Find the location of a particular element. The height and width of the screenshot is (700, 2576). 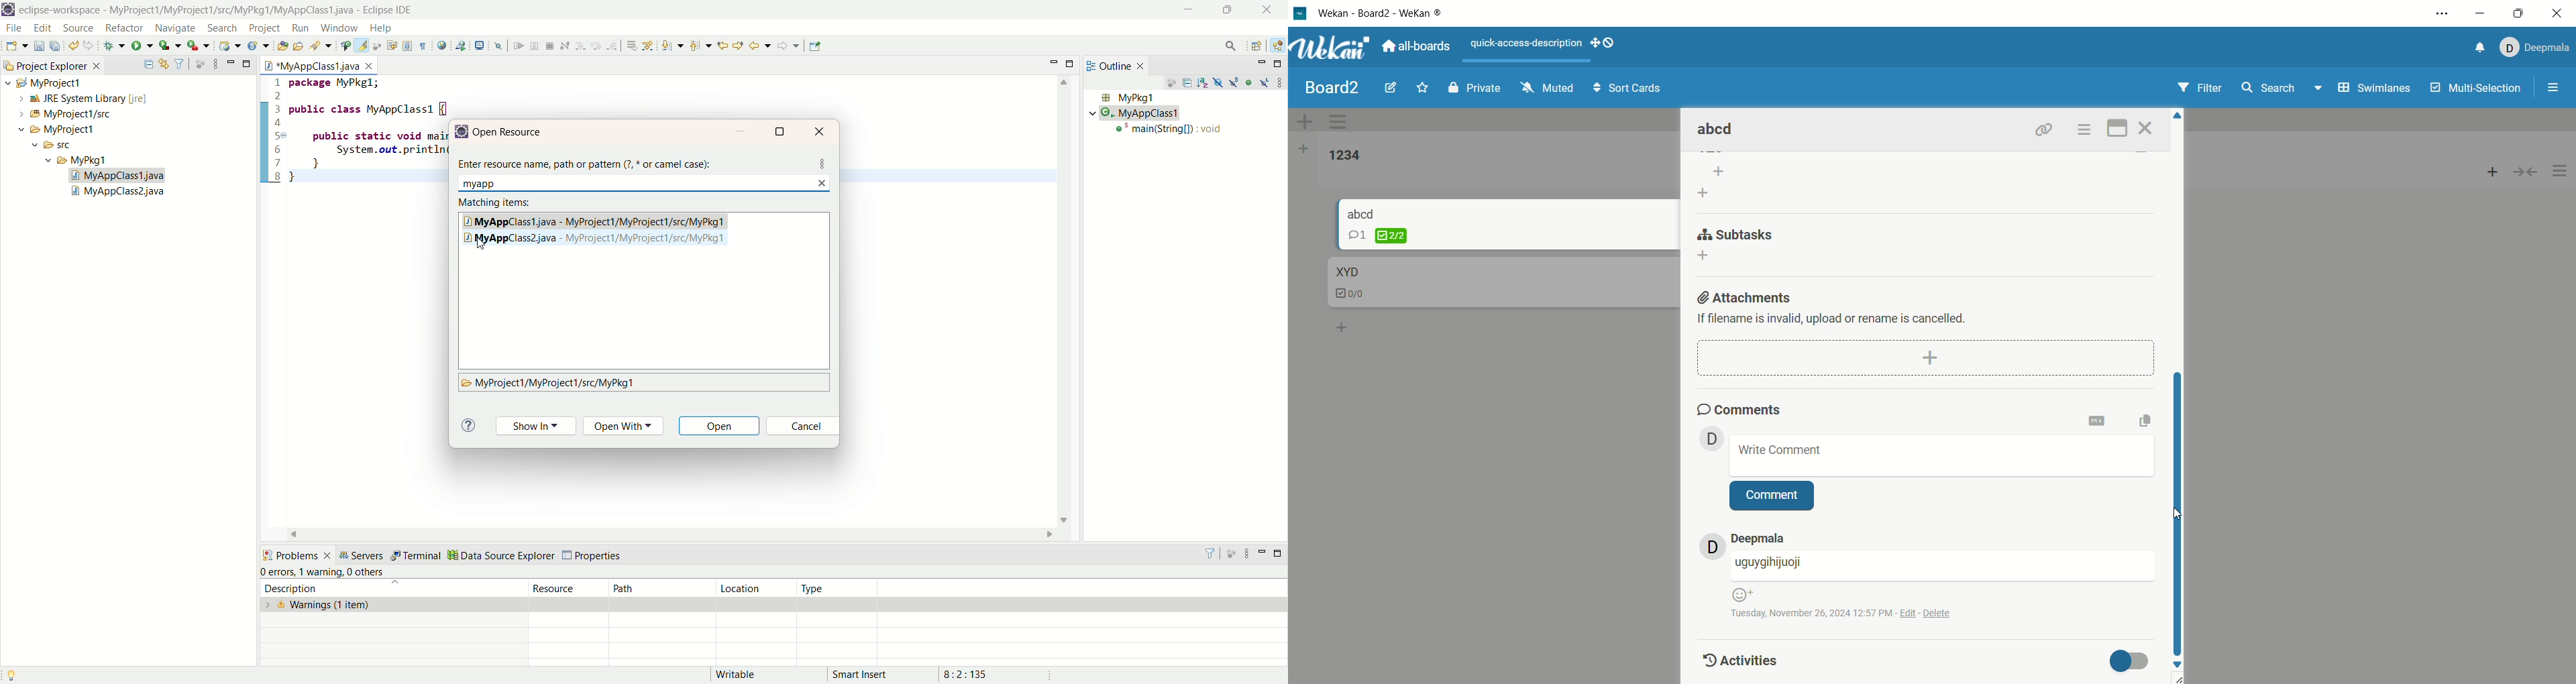

options is located at coordinates (2084, 129).